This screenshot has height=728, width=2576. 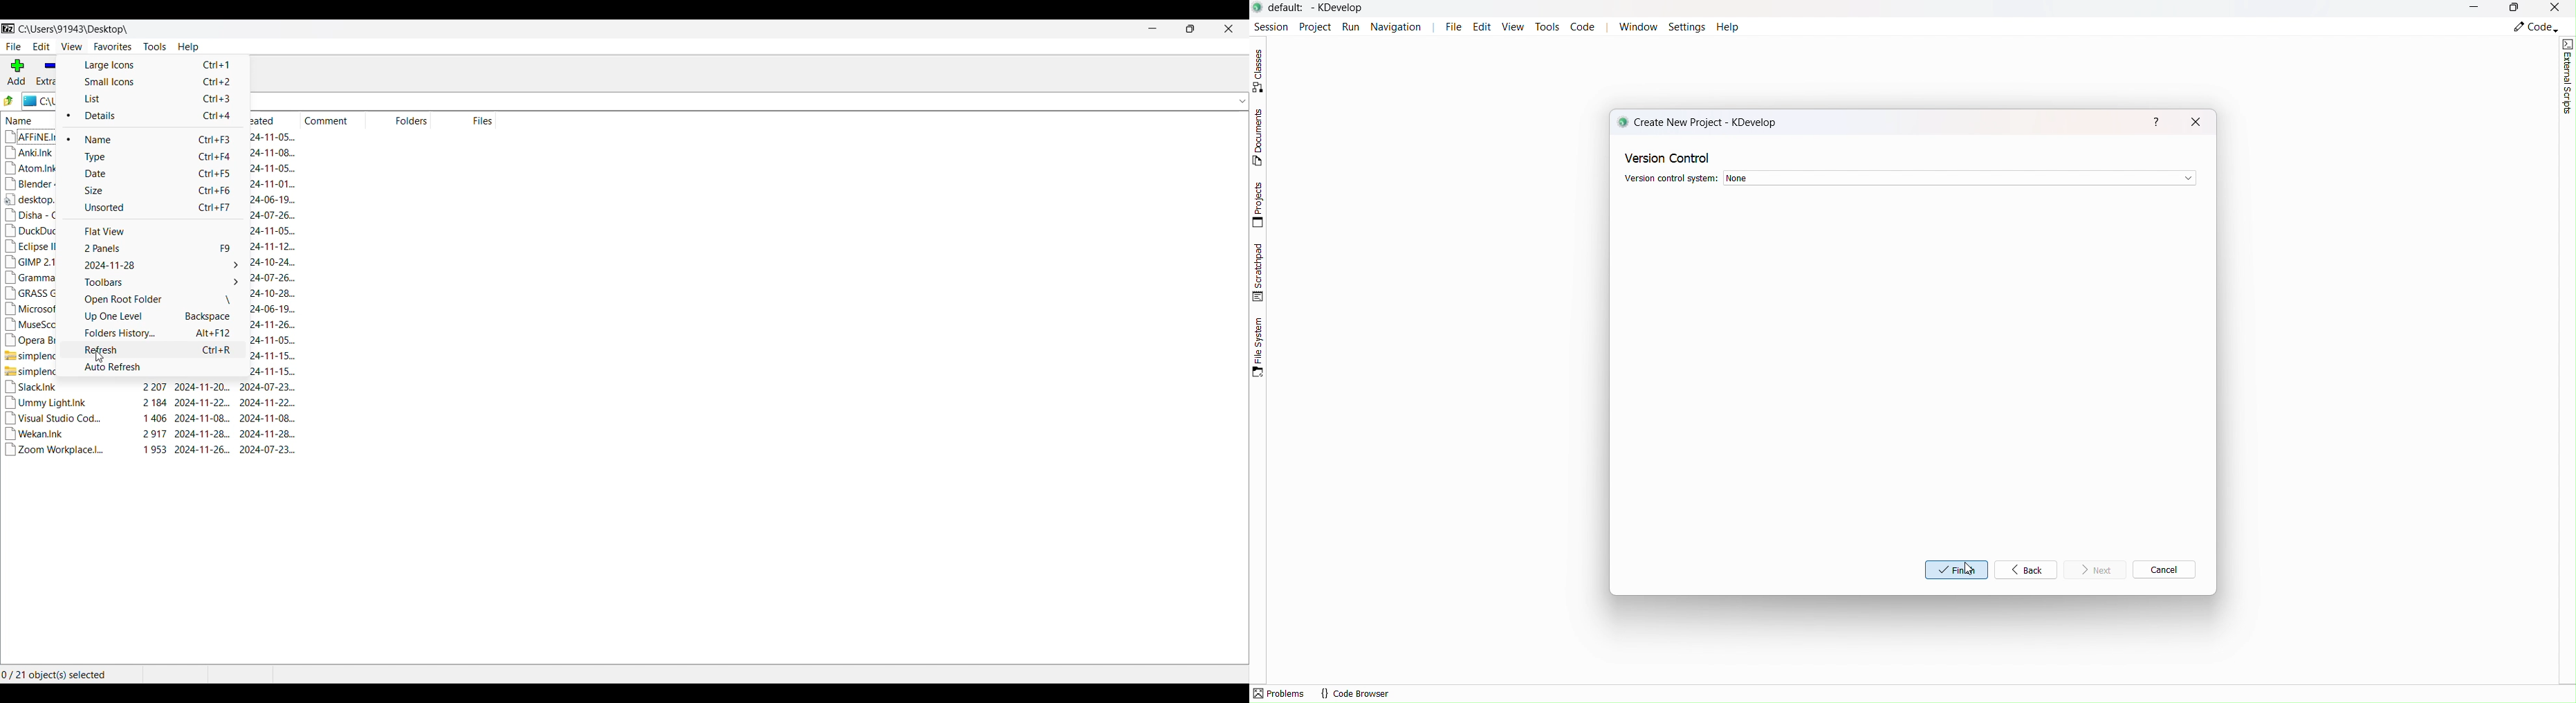 I want to click on Toolbars , so click(x=151, y=283).